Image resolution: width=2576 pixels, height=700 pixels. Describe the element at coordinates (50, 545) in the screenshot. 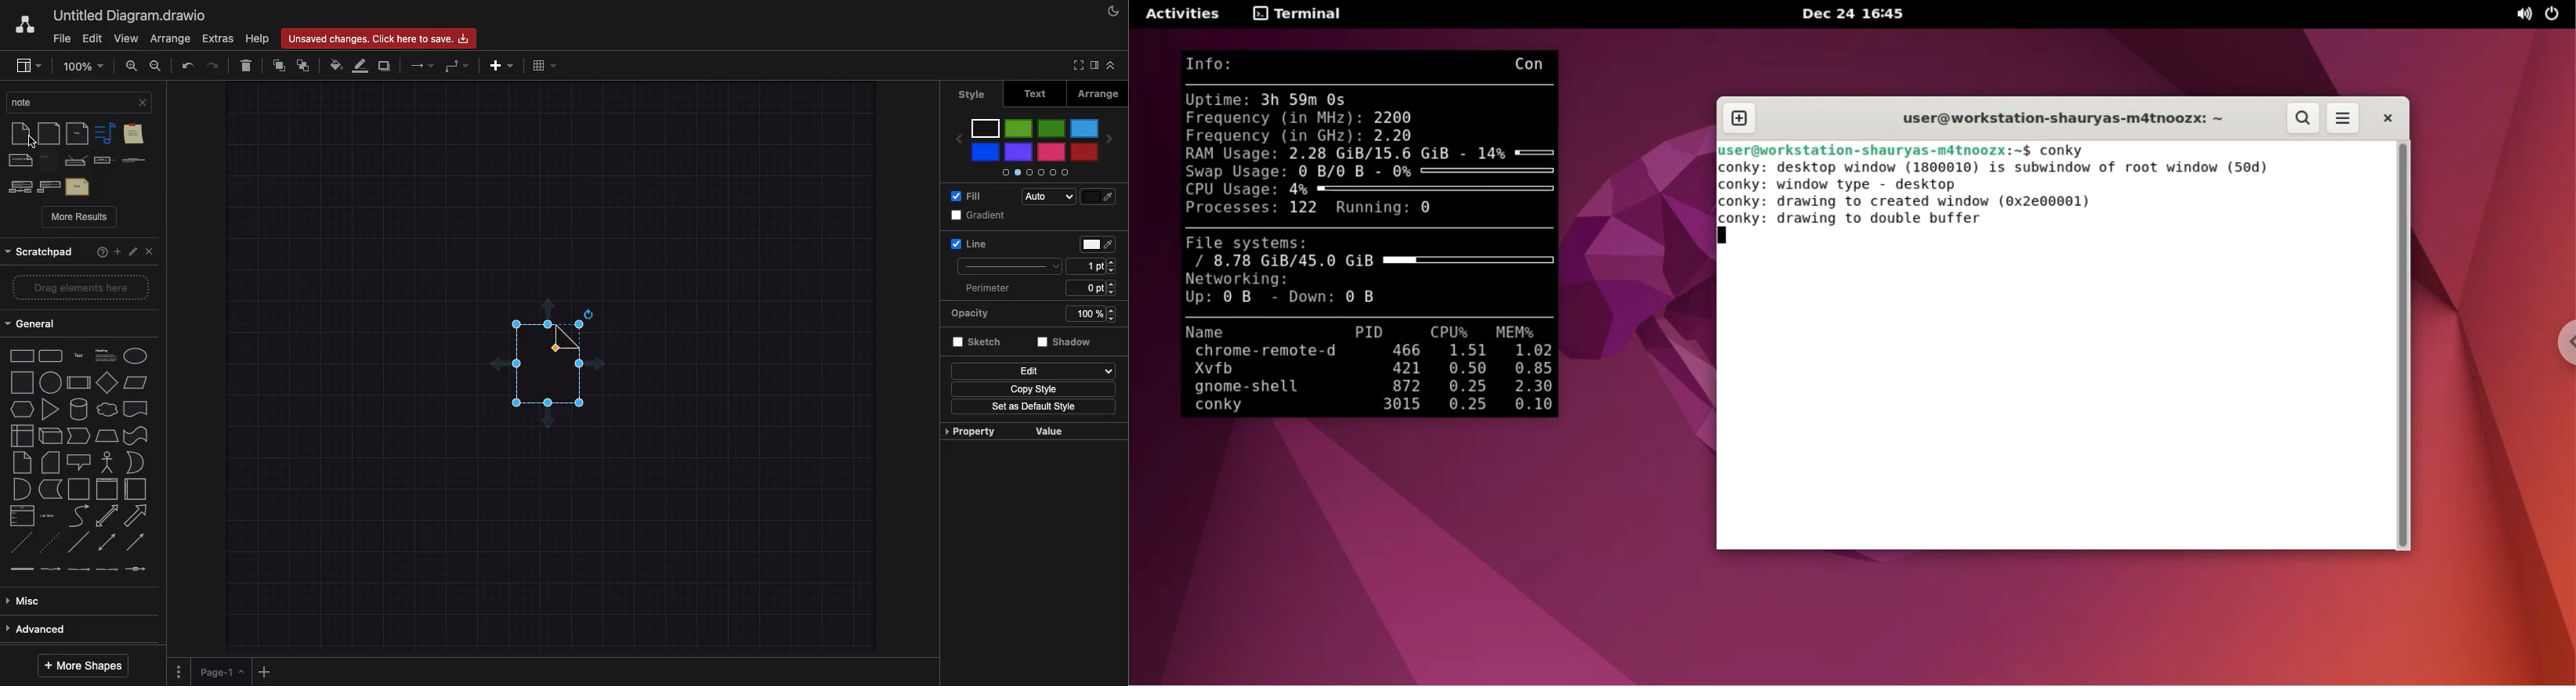

I see `dotted line` at that location.